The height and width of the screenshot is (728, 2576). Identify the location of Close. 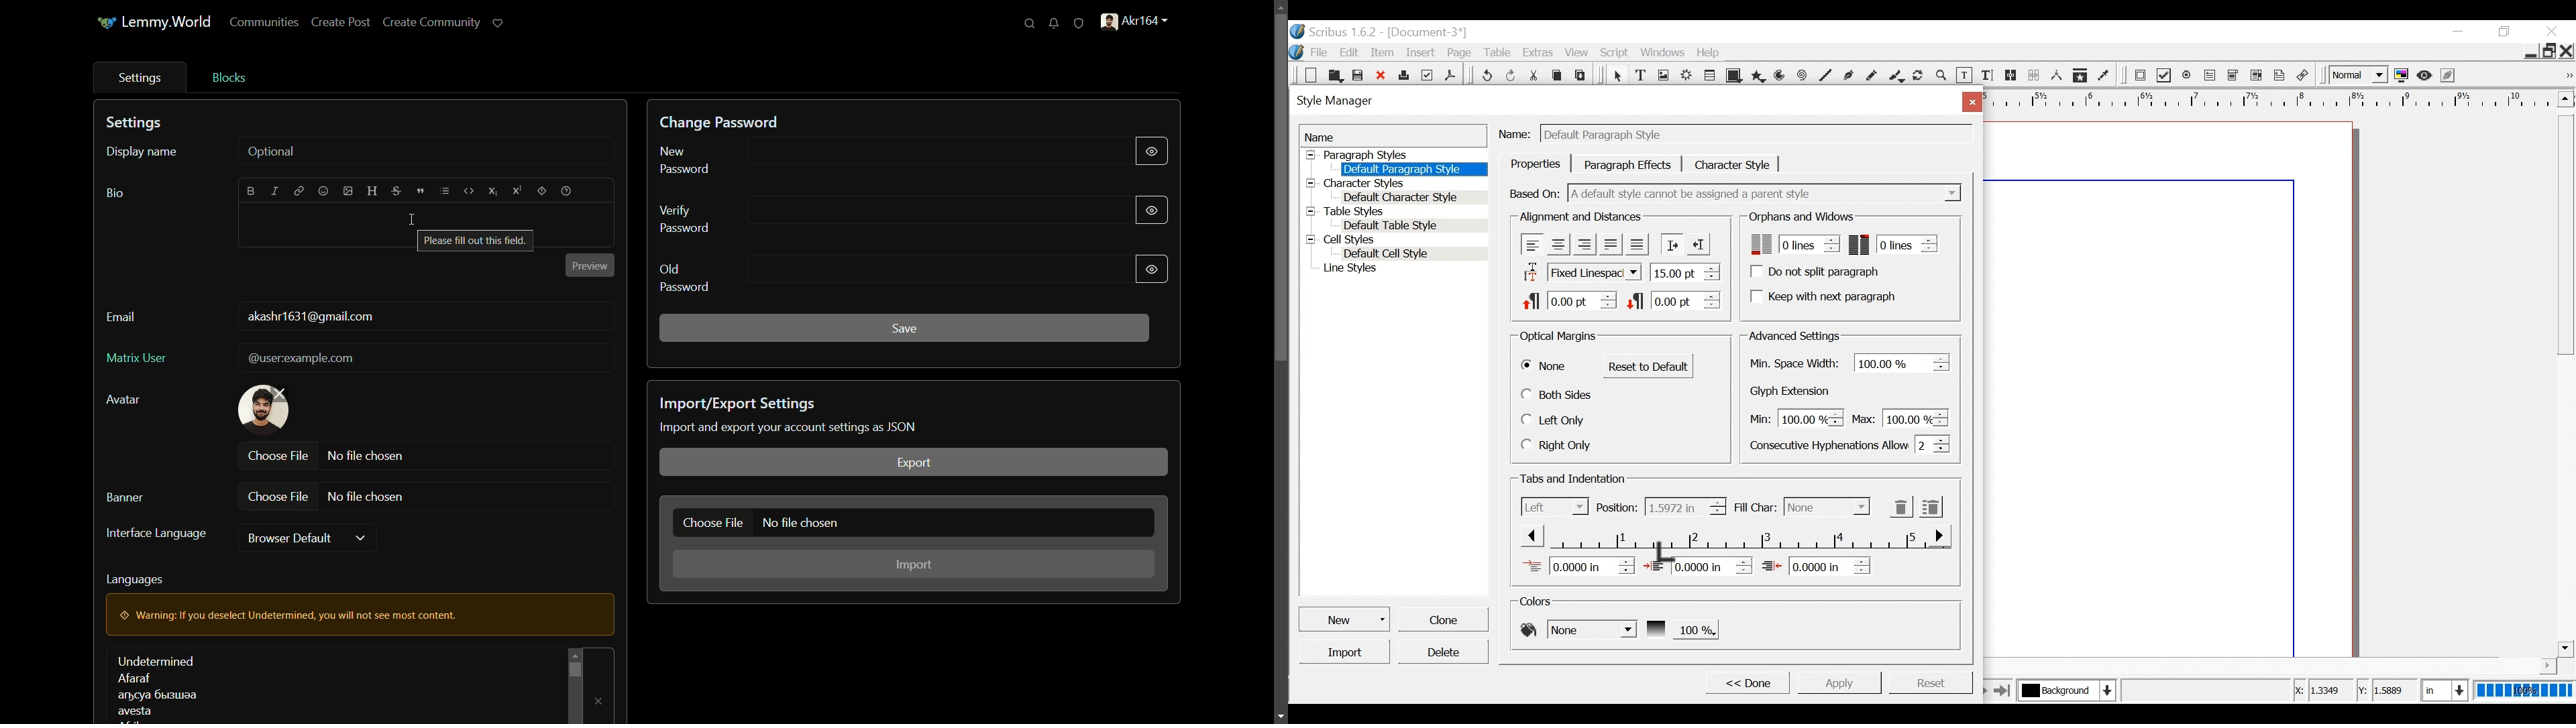
(1382, 75).